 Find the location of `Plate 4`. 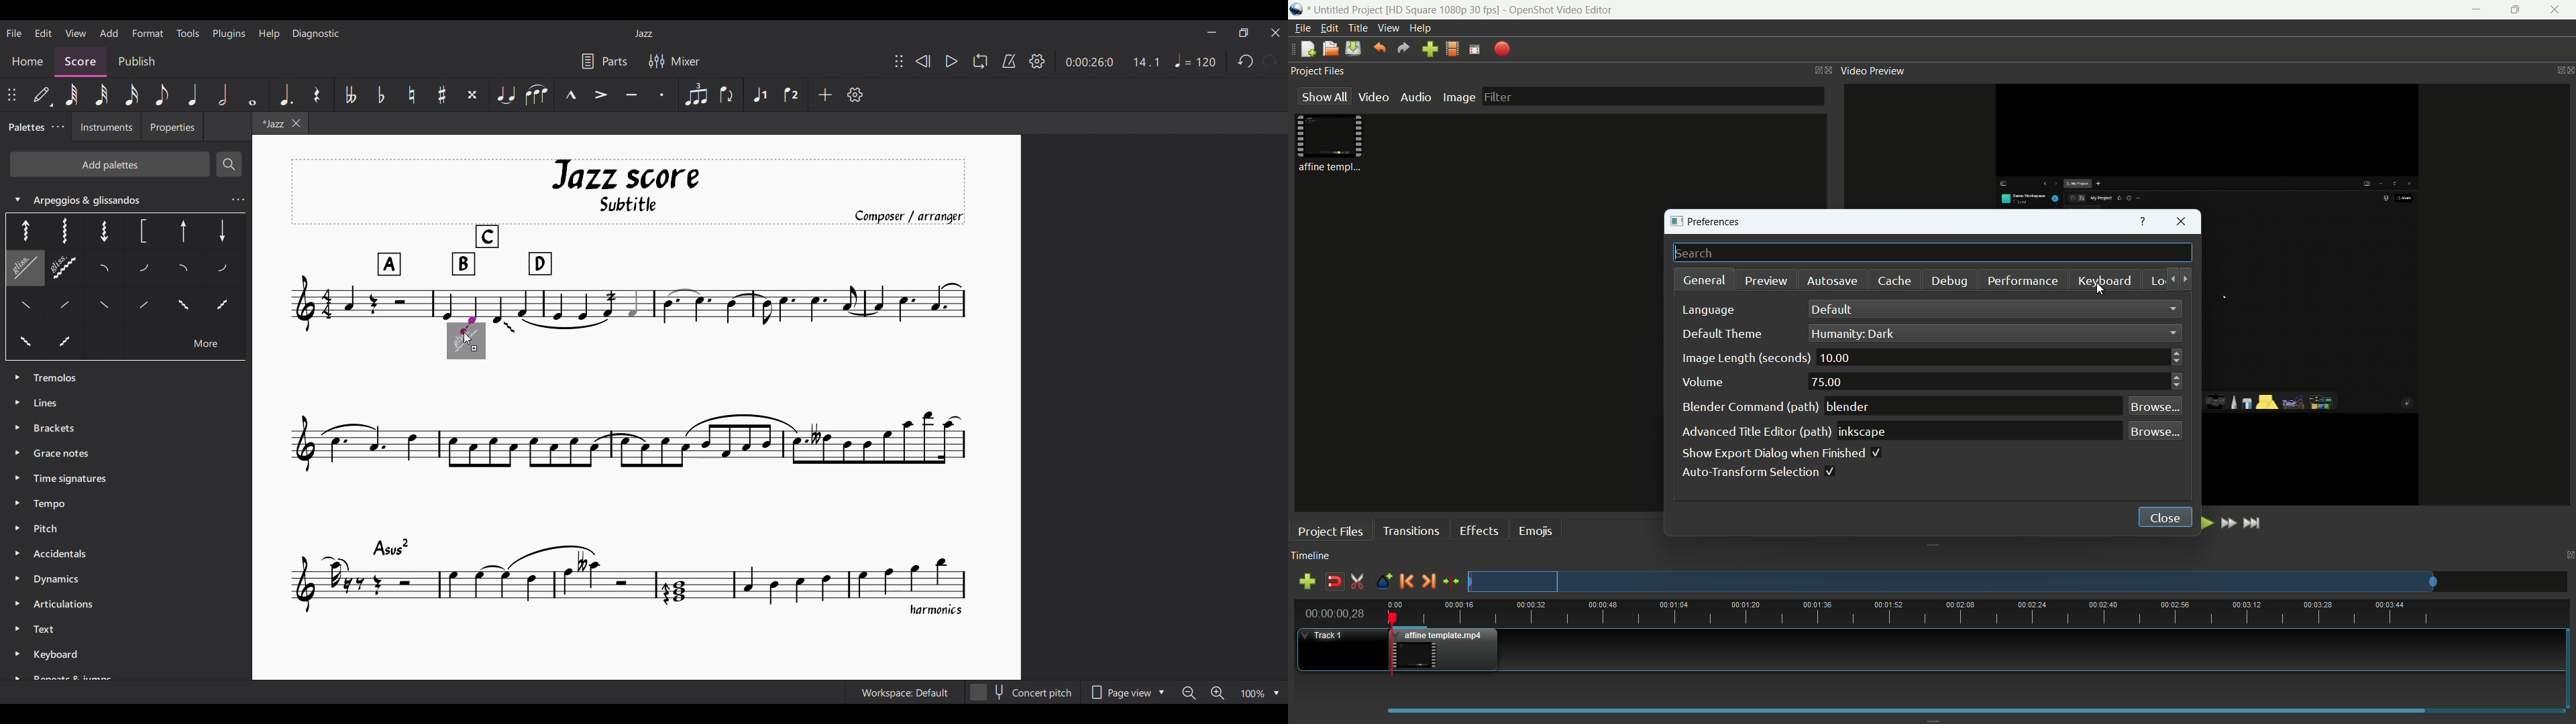

Plate 4 is located at coordinates (142, 232).